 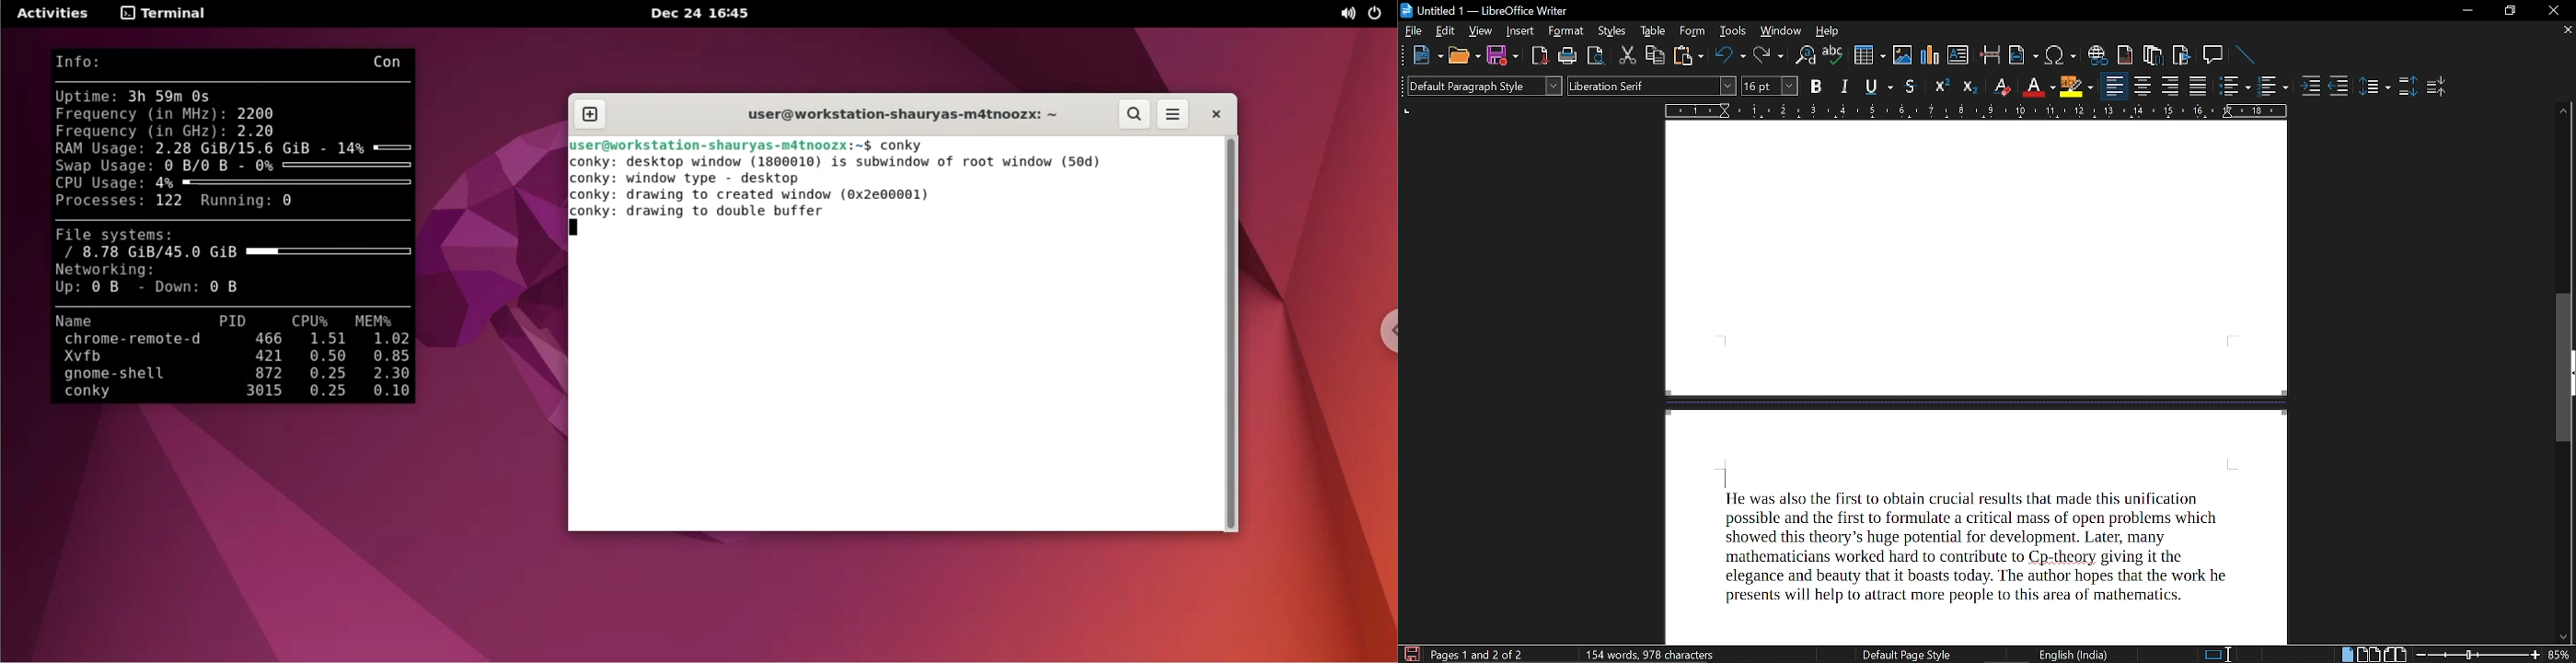 I want to click on Minimize, so click(x=2465, y=12).